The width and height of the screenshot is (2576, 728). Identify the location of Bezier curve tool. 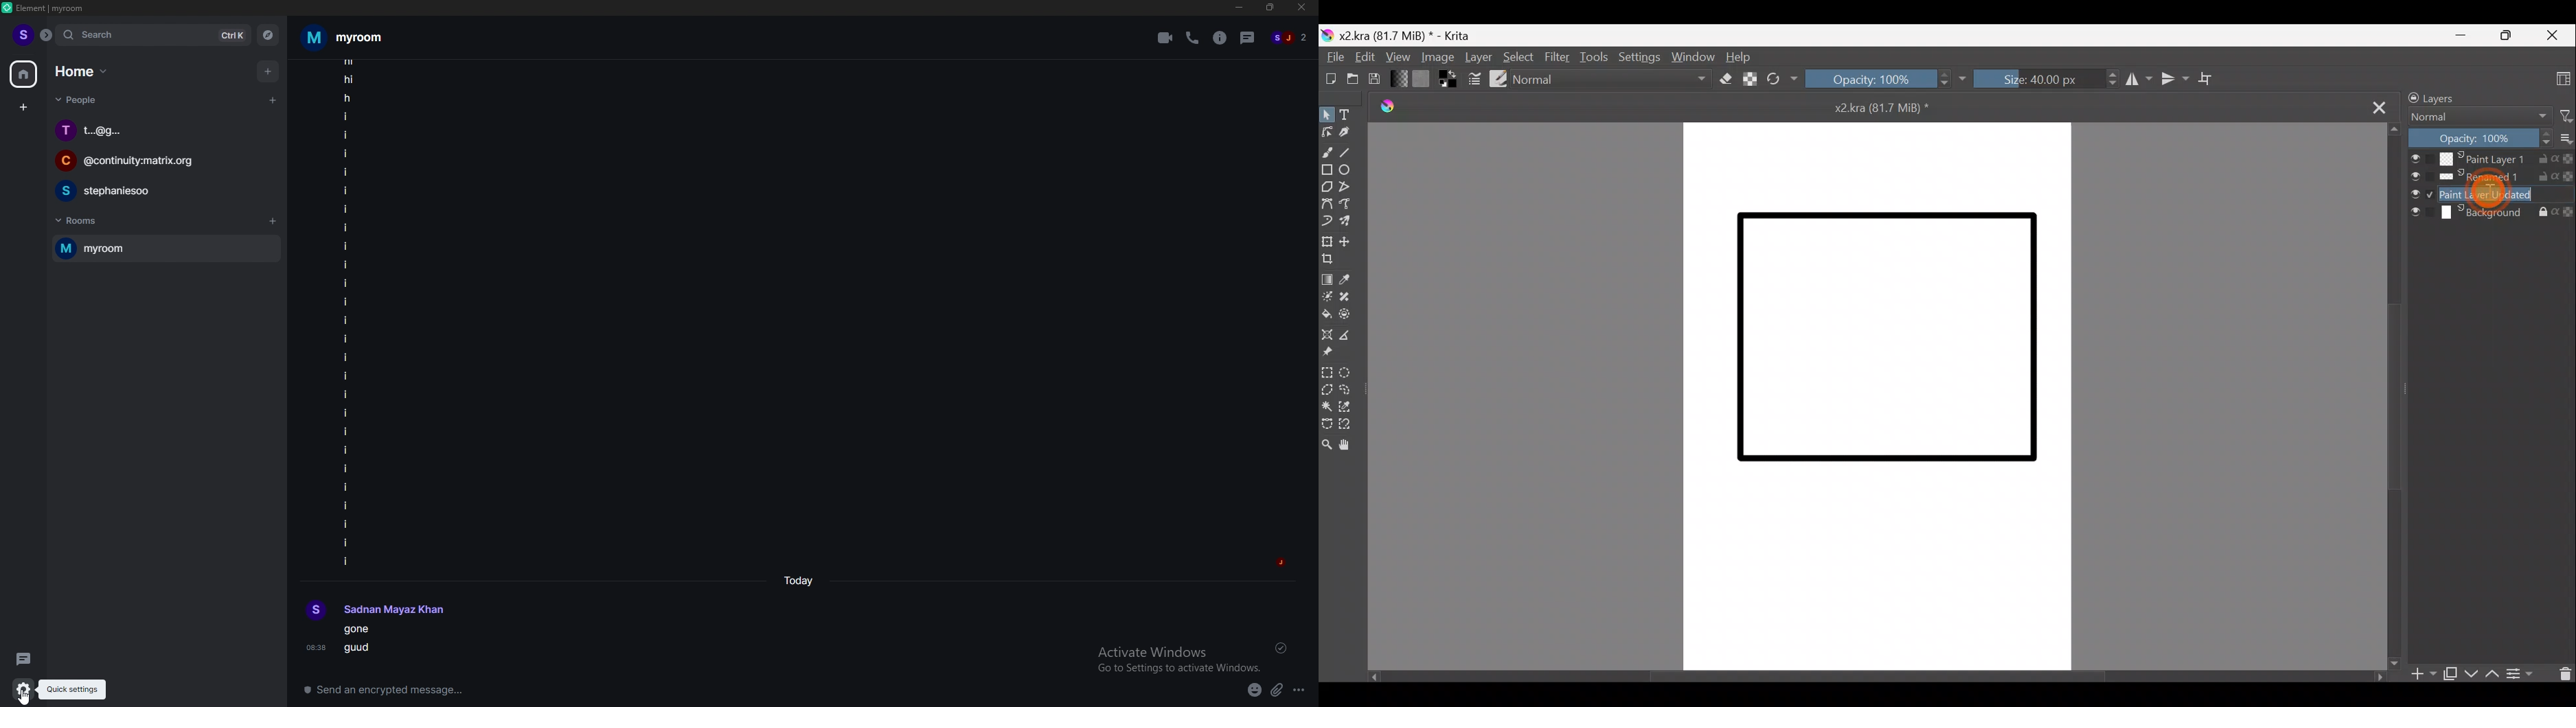
(1328, 204).